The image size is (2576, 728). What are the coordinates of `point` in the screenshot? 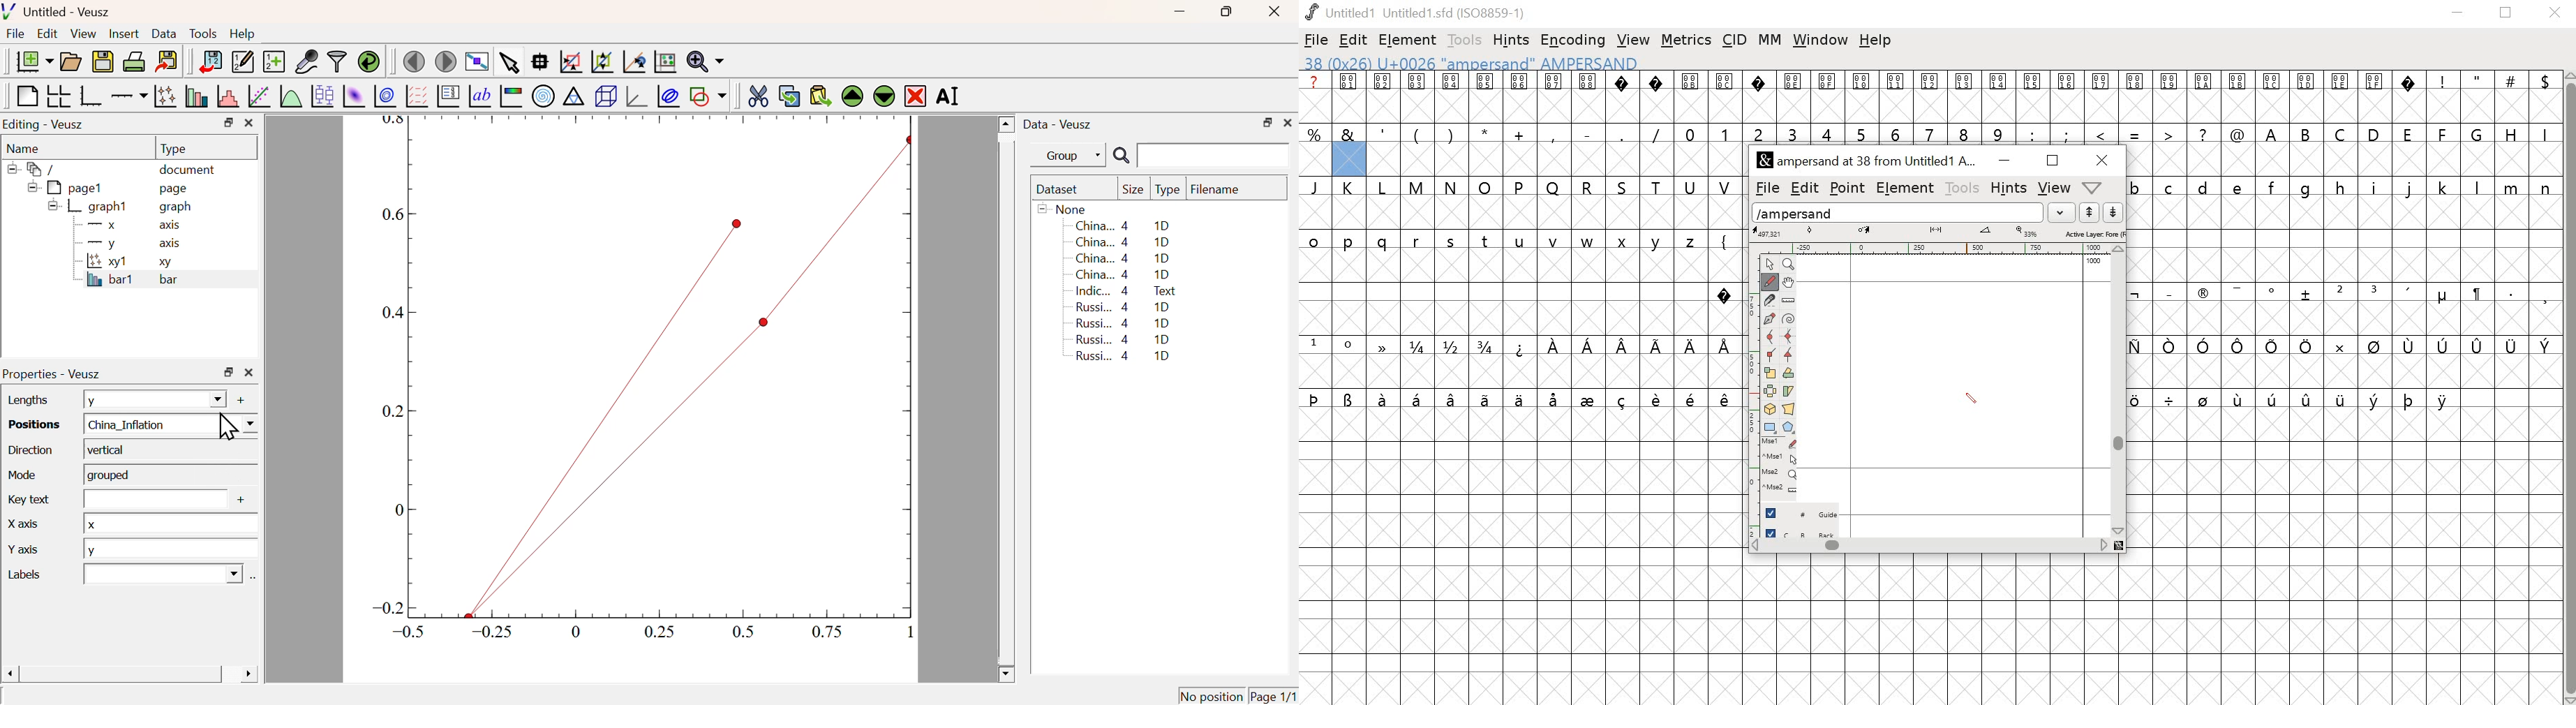 It's located at (1849, 188).